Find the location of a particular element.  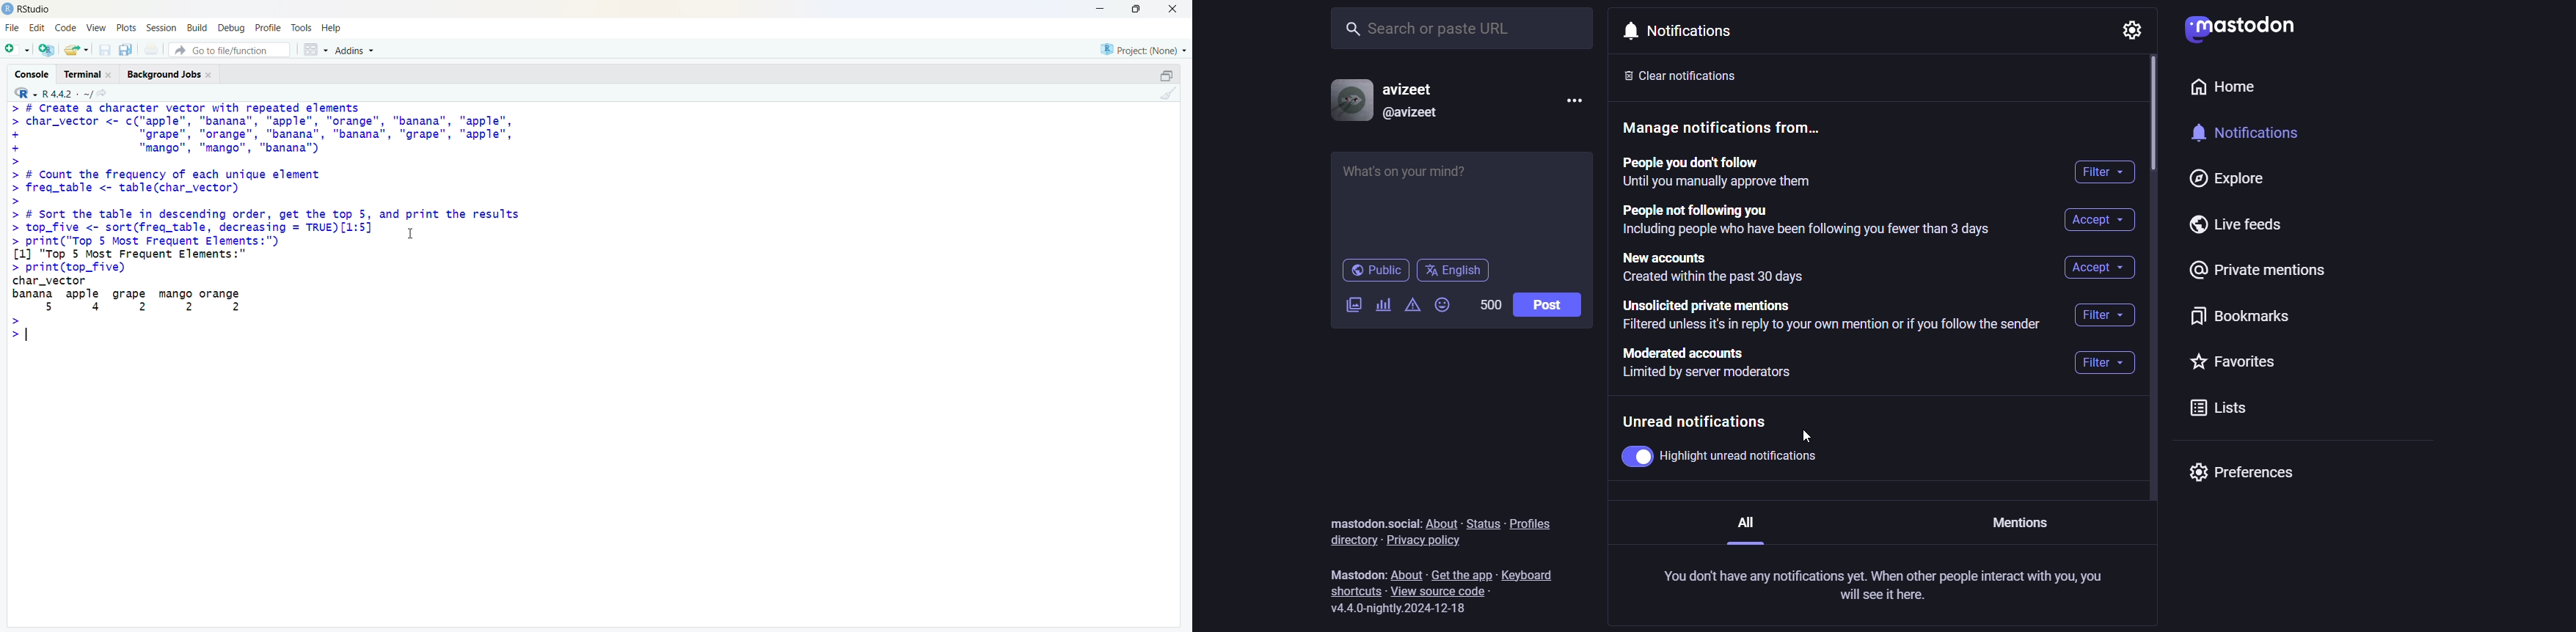

people not following you including people who have been following you fewer than 3 days is located at coordinates (1809, 220).